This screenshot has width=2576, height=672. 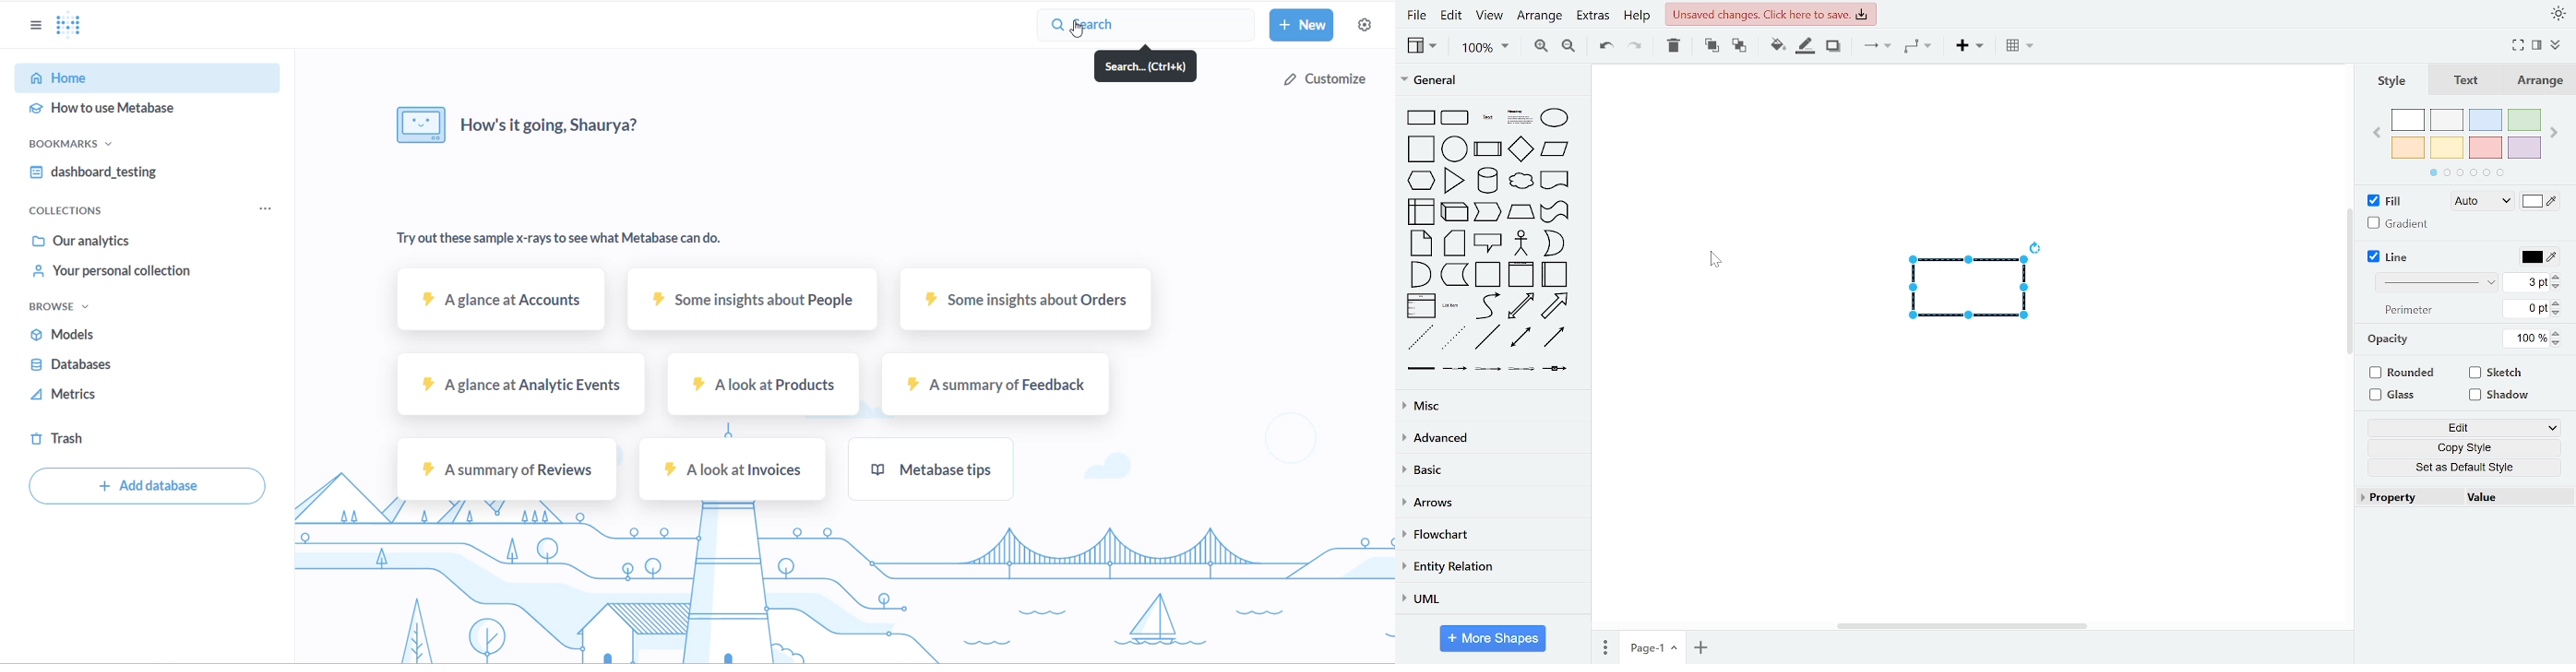 I want to click on show/hide sidebar, so click(x=32, y=27).